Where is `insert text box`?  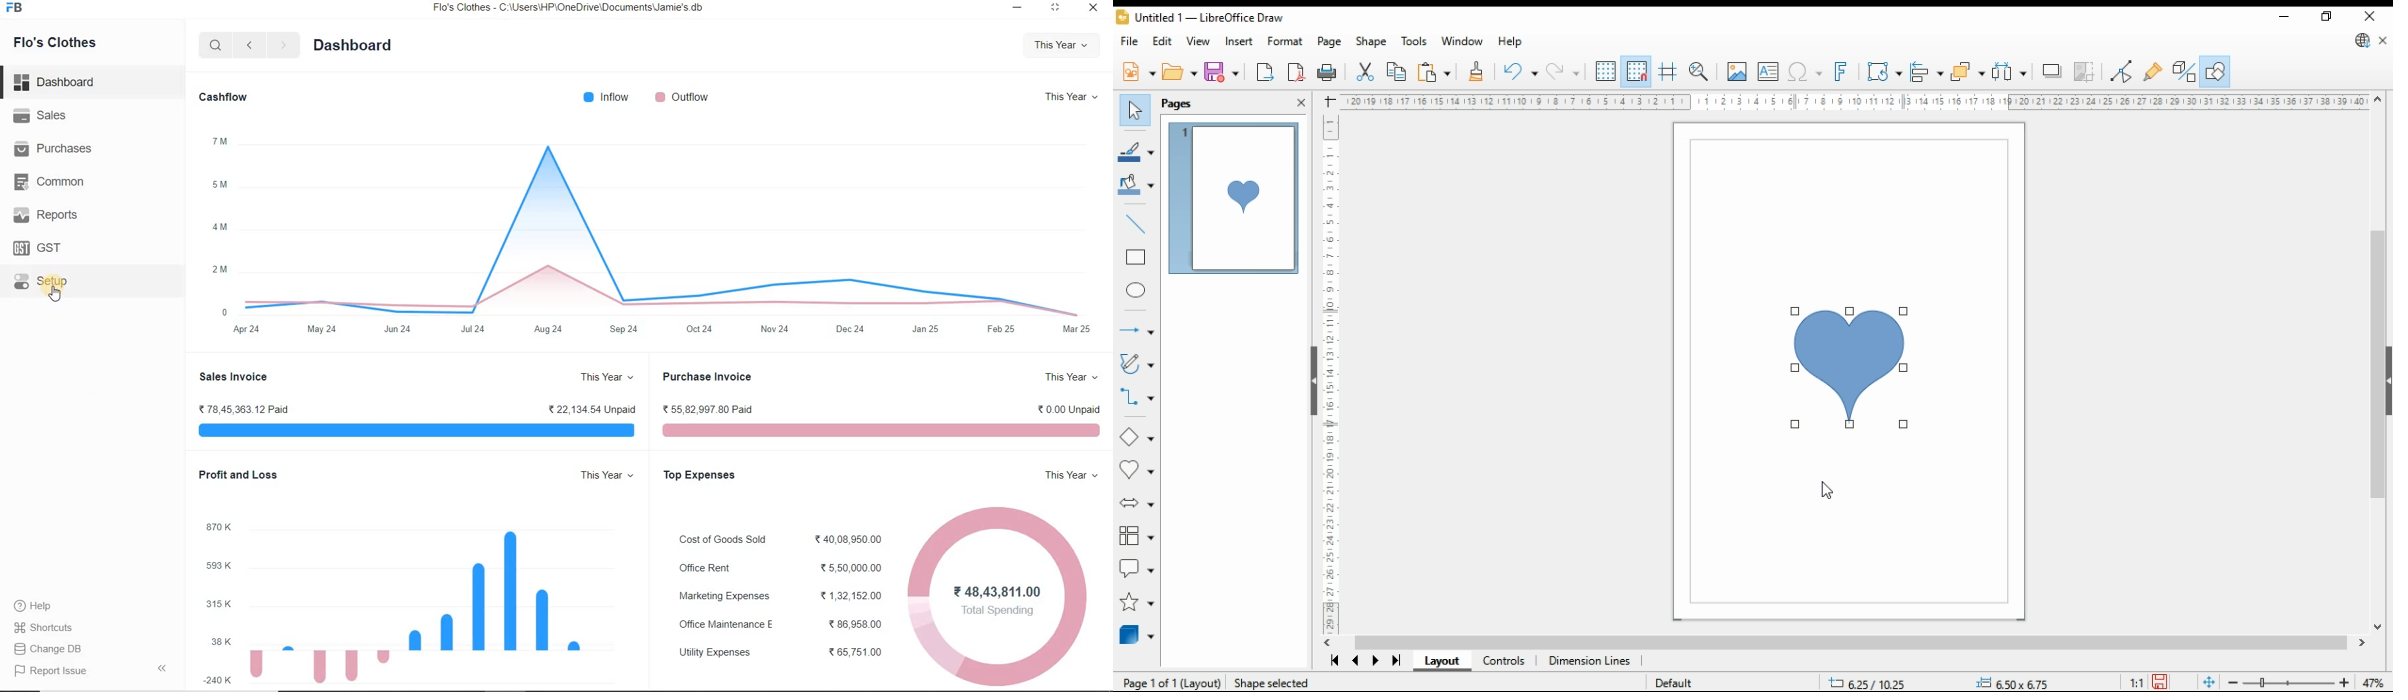
insert text box is located at coordinates (1769, 72).